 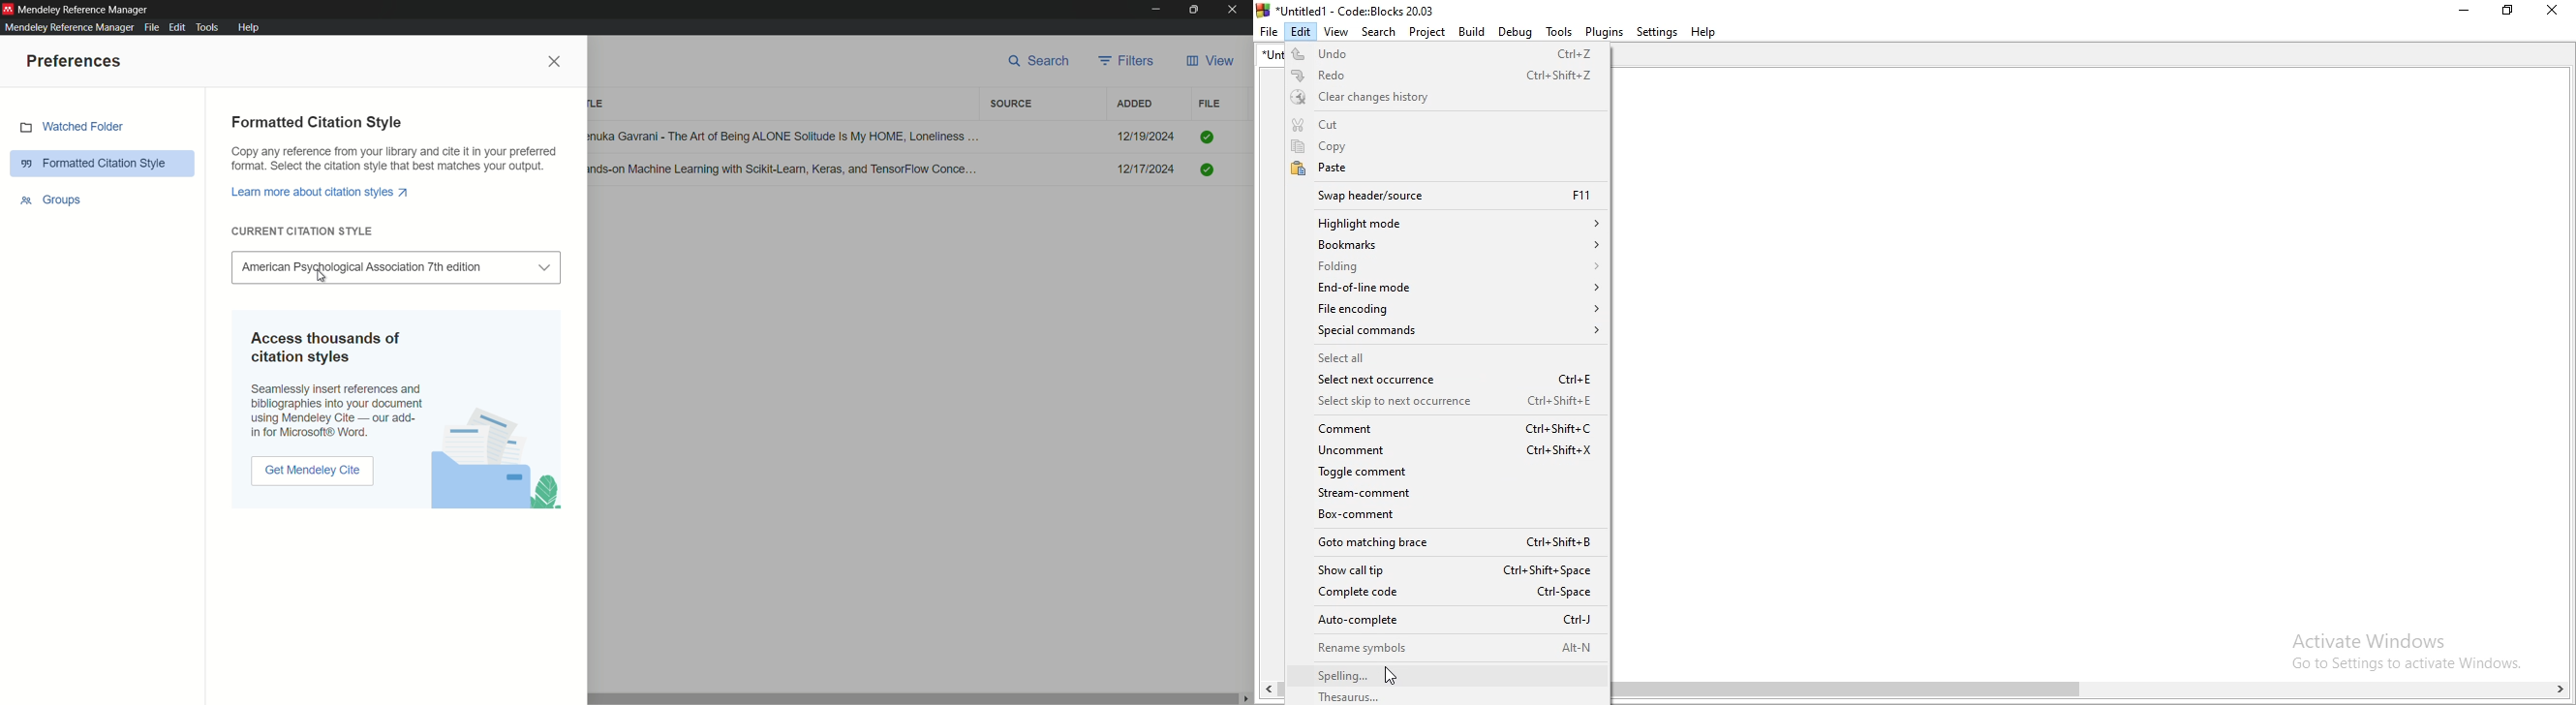 I want to click on photo, so click(x=496, y=459).